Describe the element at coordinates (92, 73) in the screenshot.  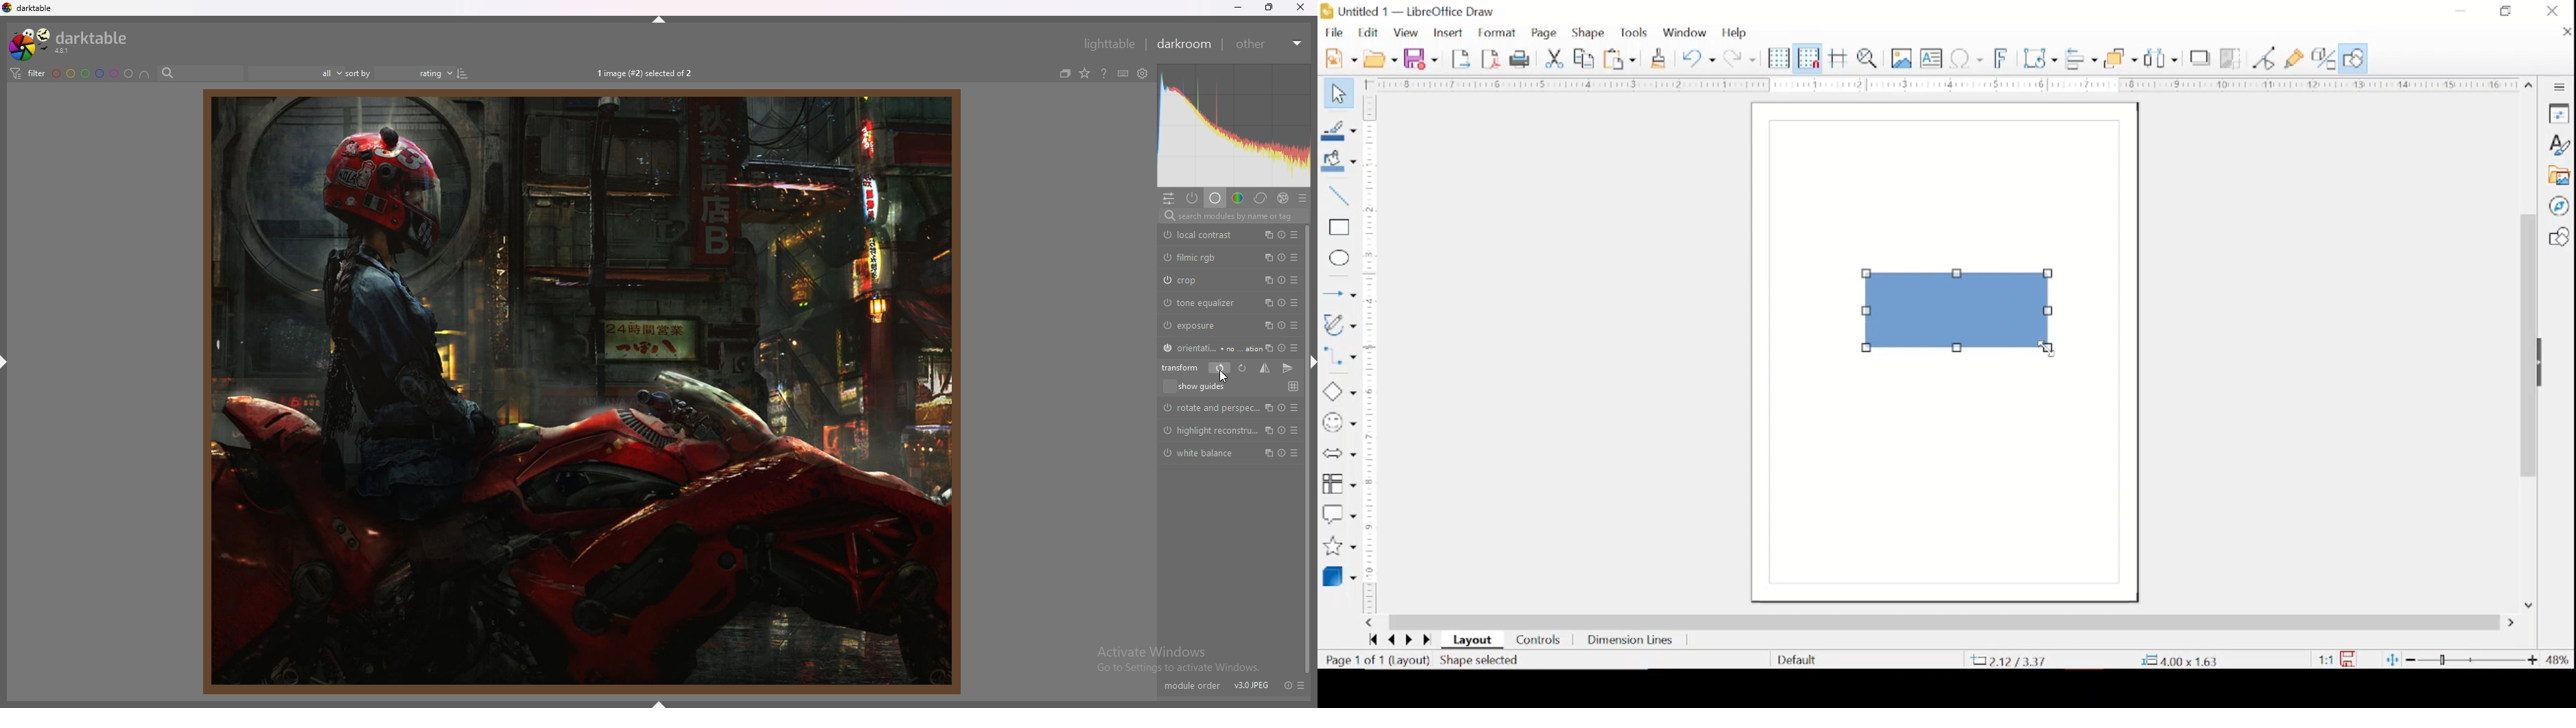
I see `color labels` at that location.